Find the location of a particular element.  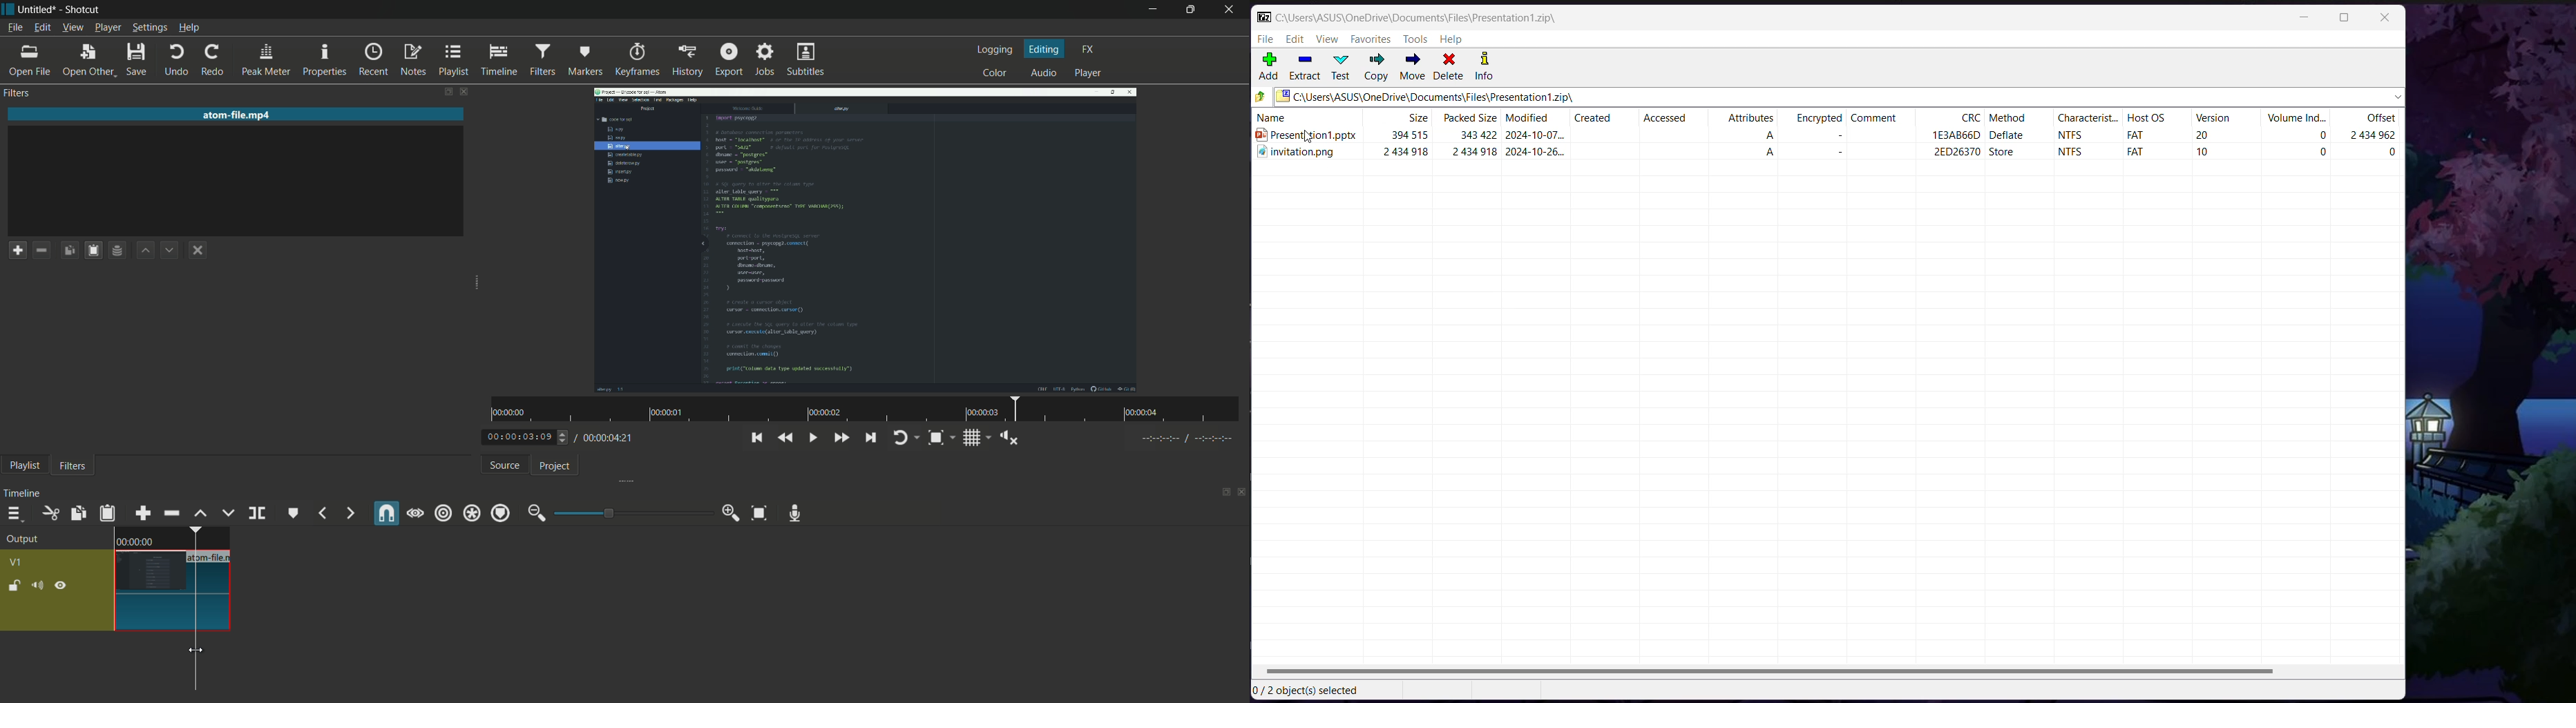

file menu is located at coordinates (16, 28).